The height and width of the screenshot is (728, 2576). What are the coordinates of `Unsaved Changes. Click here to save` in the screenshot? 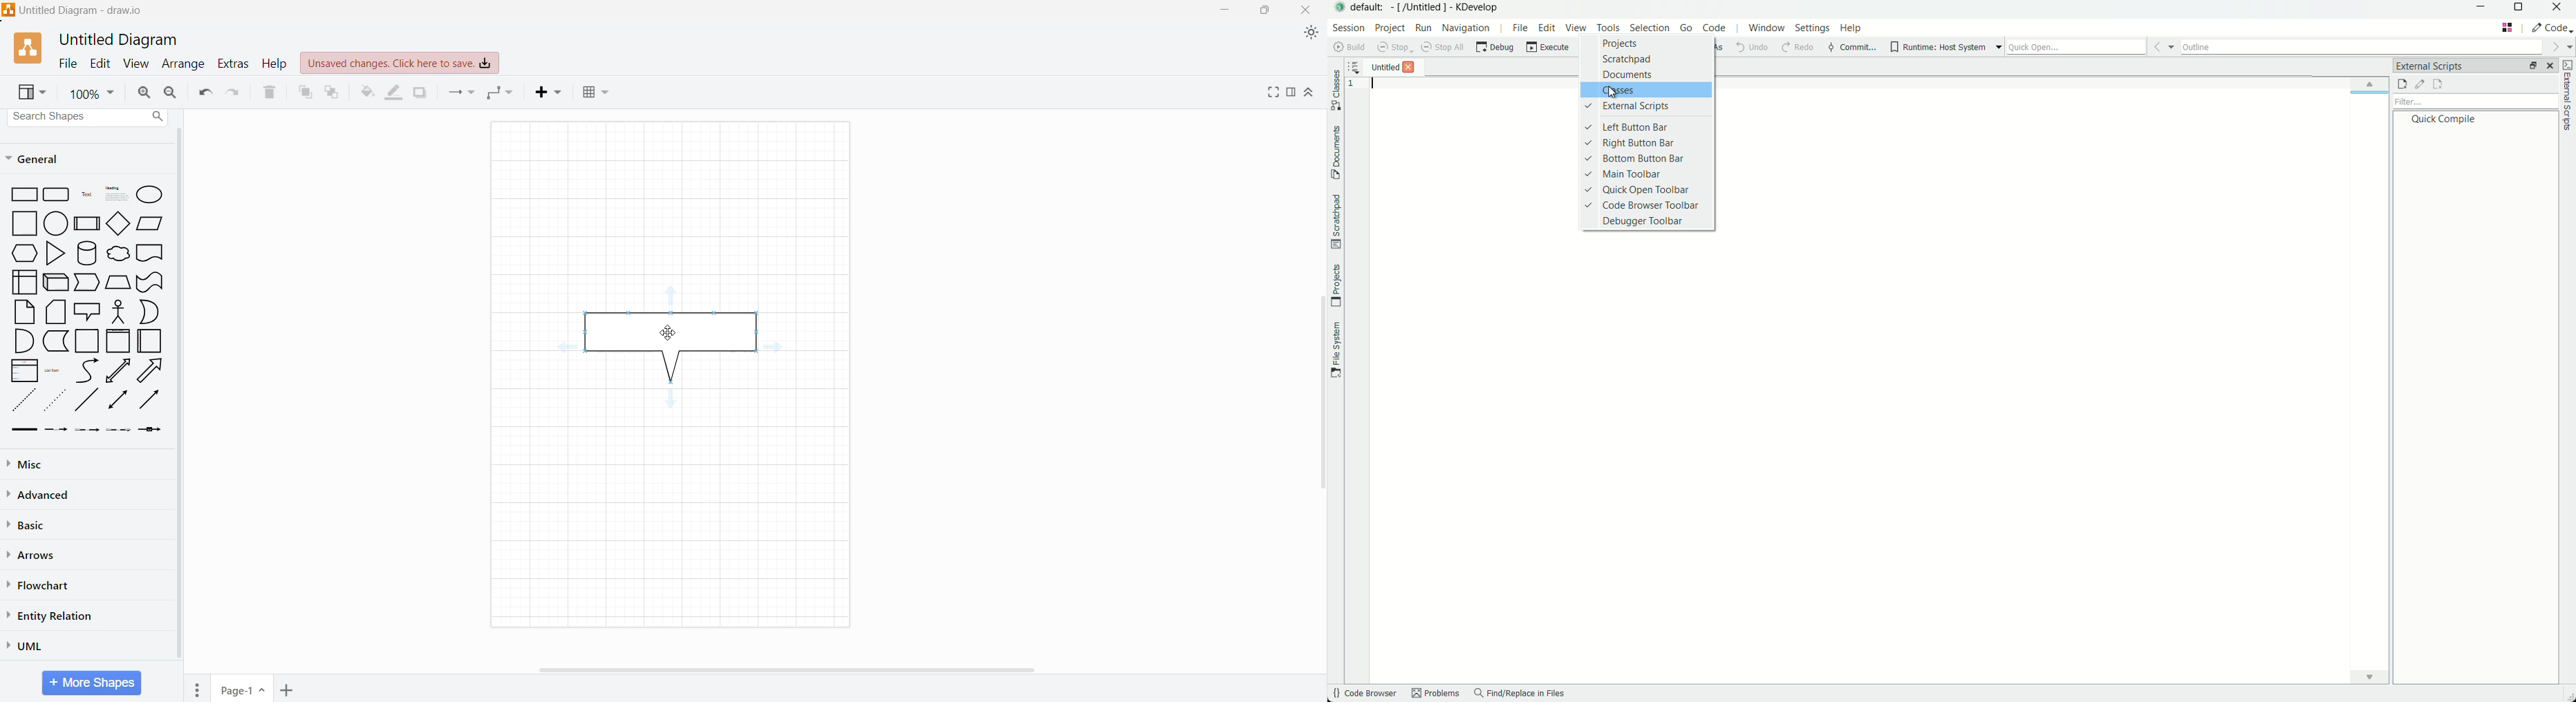 It's located at (400, 64).